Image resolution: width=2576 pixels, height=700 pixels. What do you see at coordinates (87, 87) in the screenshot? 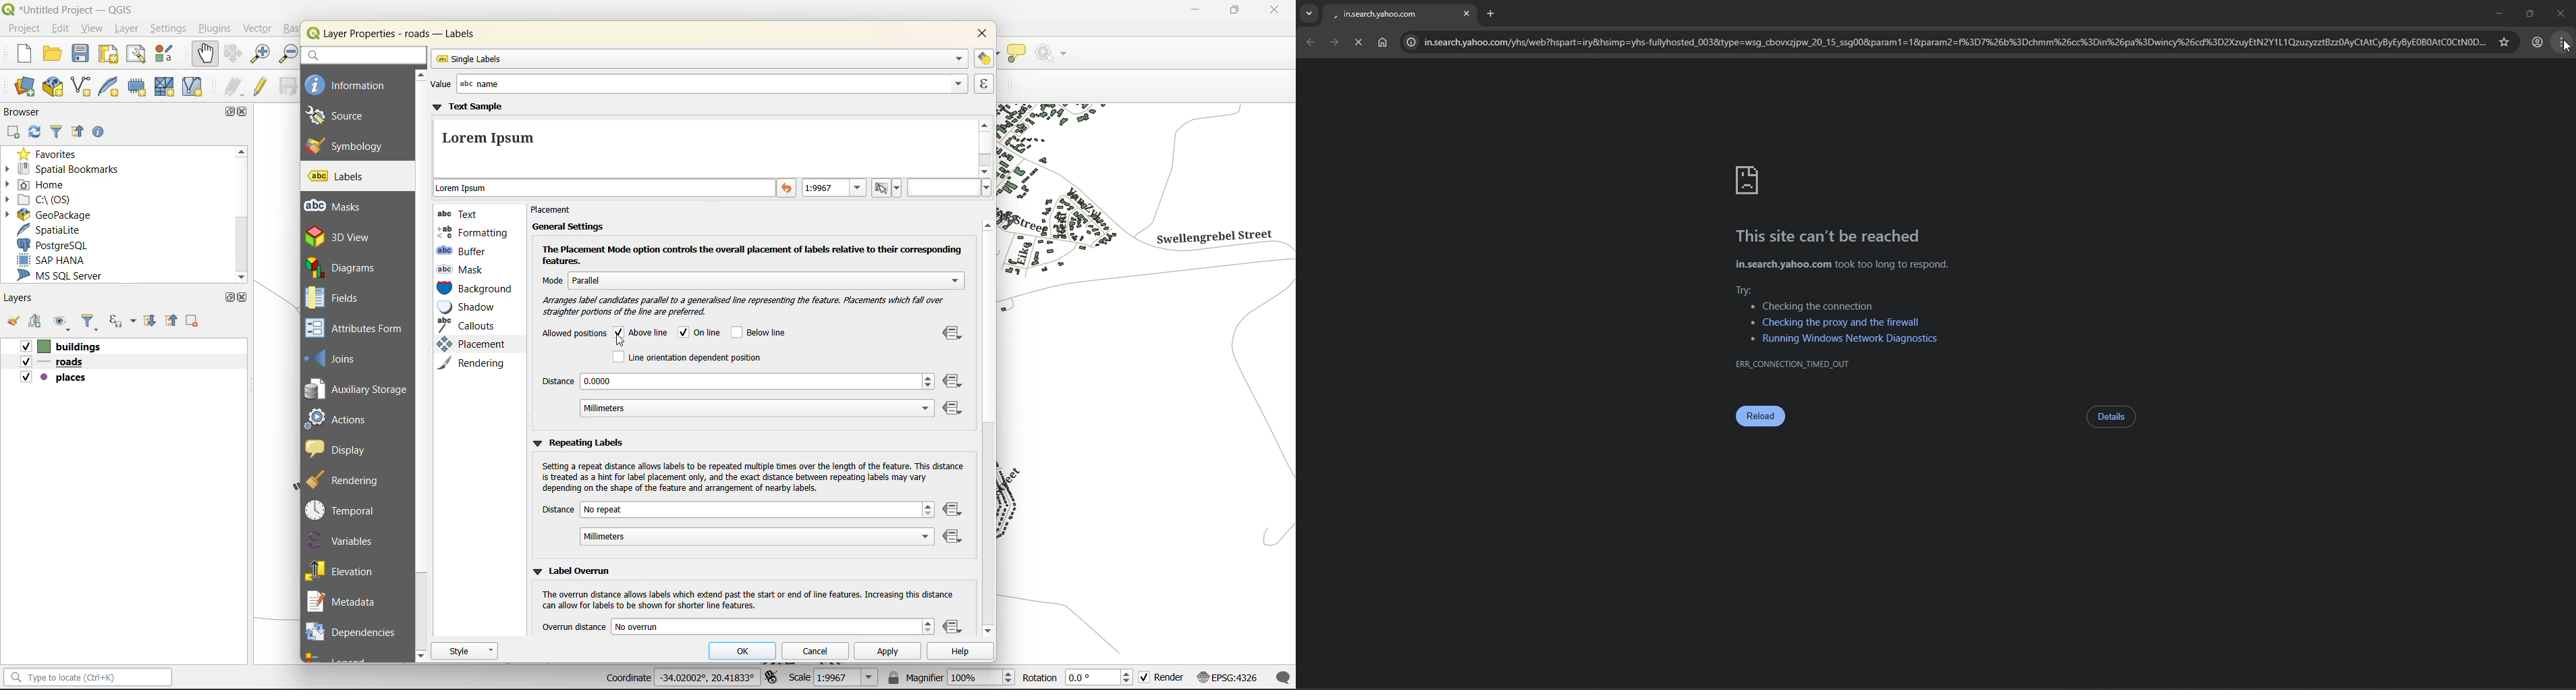
I see `new shapefile layer` at bounding box center [87, 87].